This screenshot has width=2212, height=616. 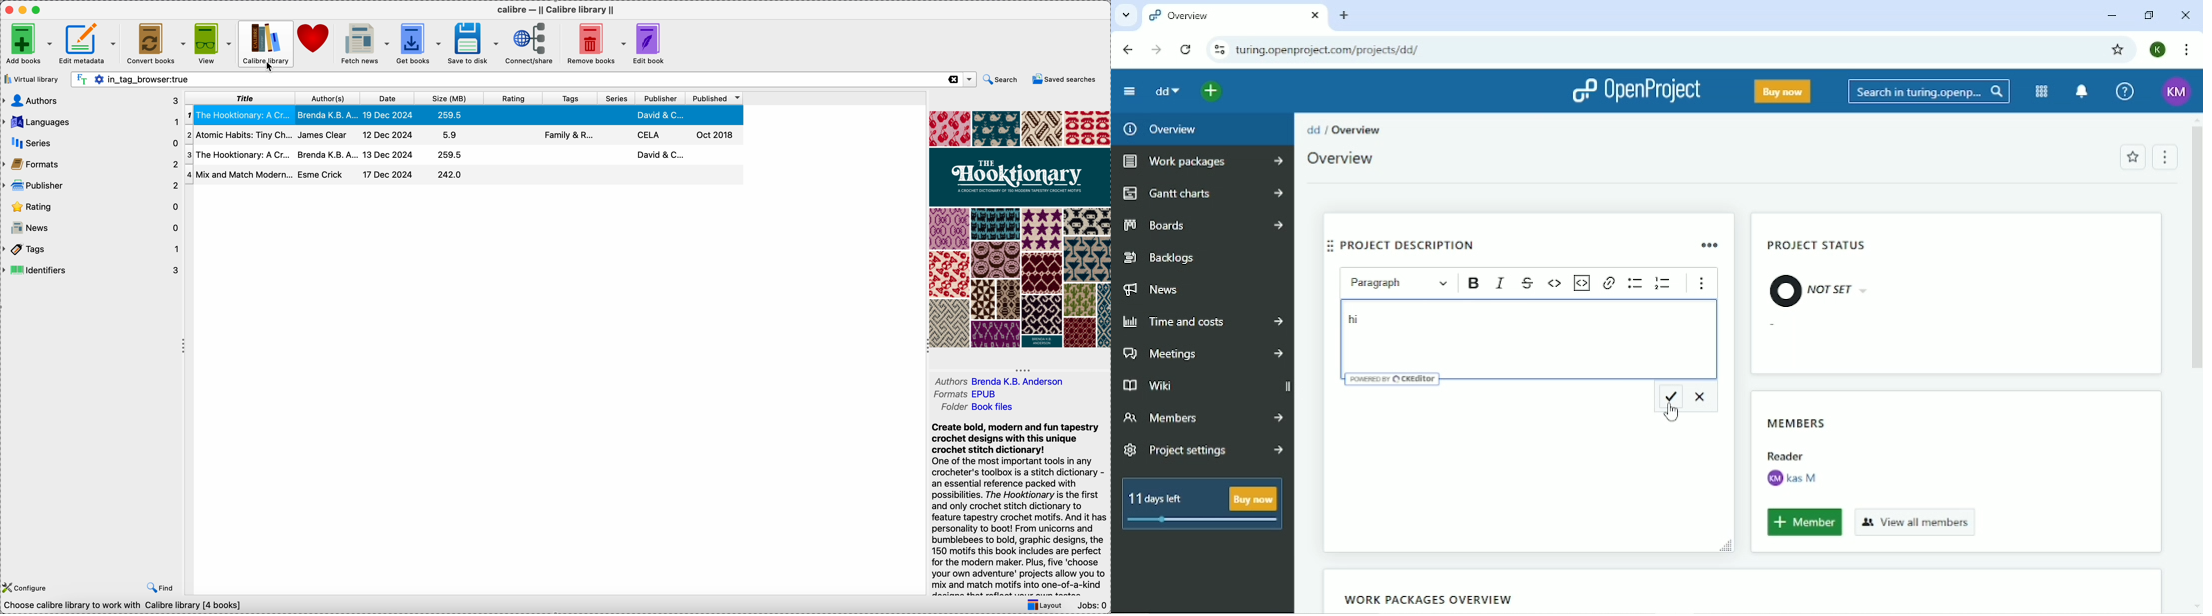 What do you see at coordinates (90, 101) in the screenshot?
I see `authors` at bounding box center [90, 101].